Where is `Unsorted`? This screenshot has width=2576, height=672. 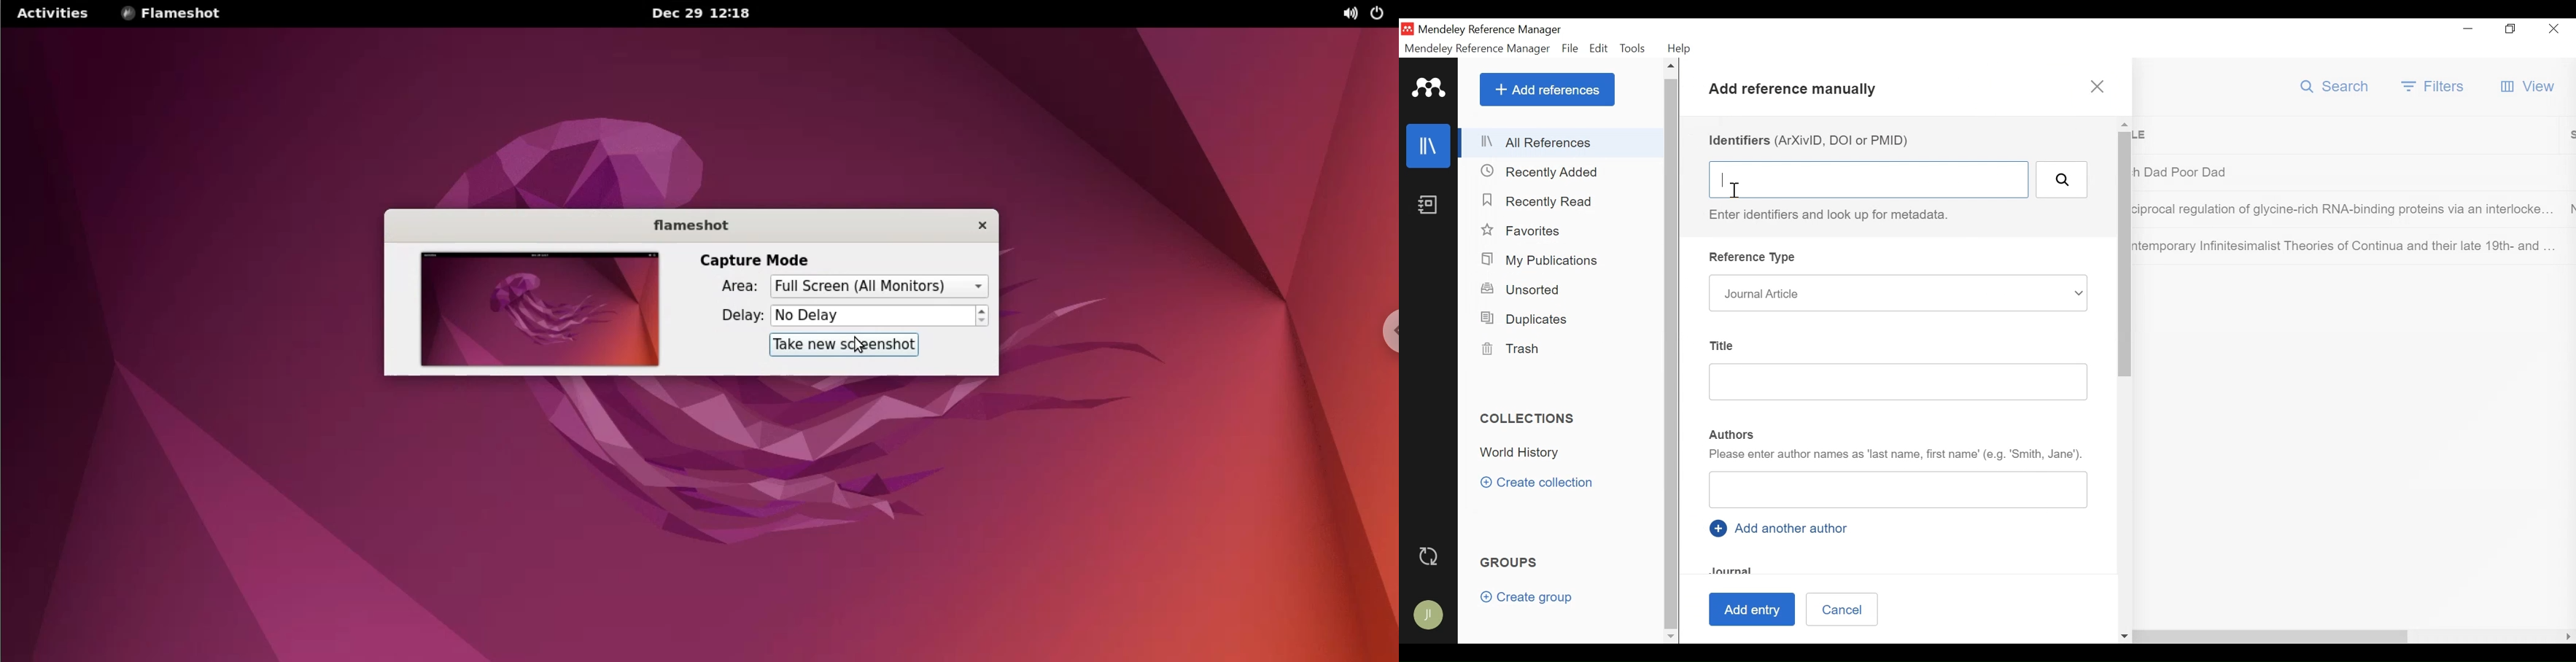 Unsorted is located at coordinates (1530, 291).